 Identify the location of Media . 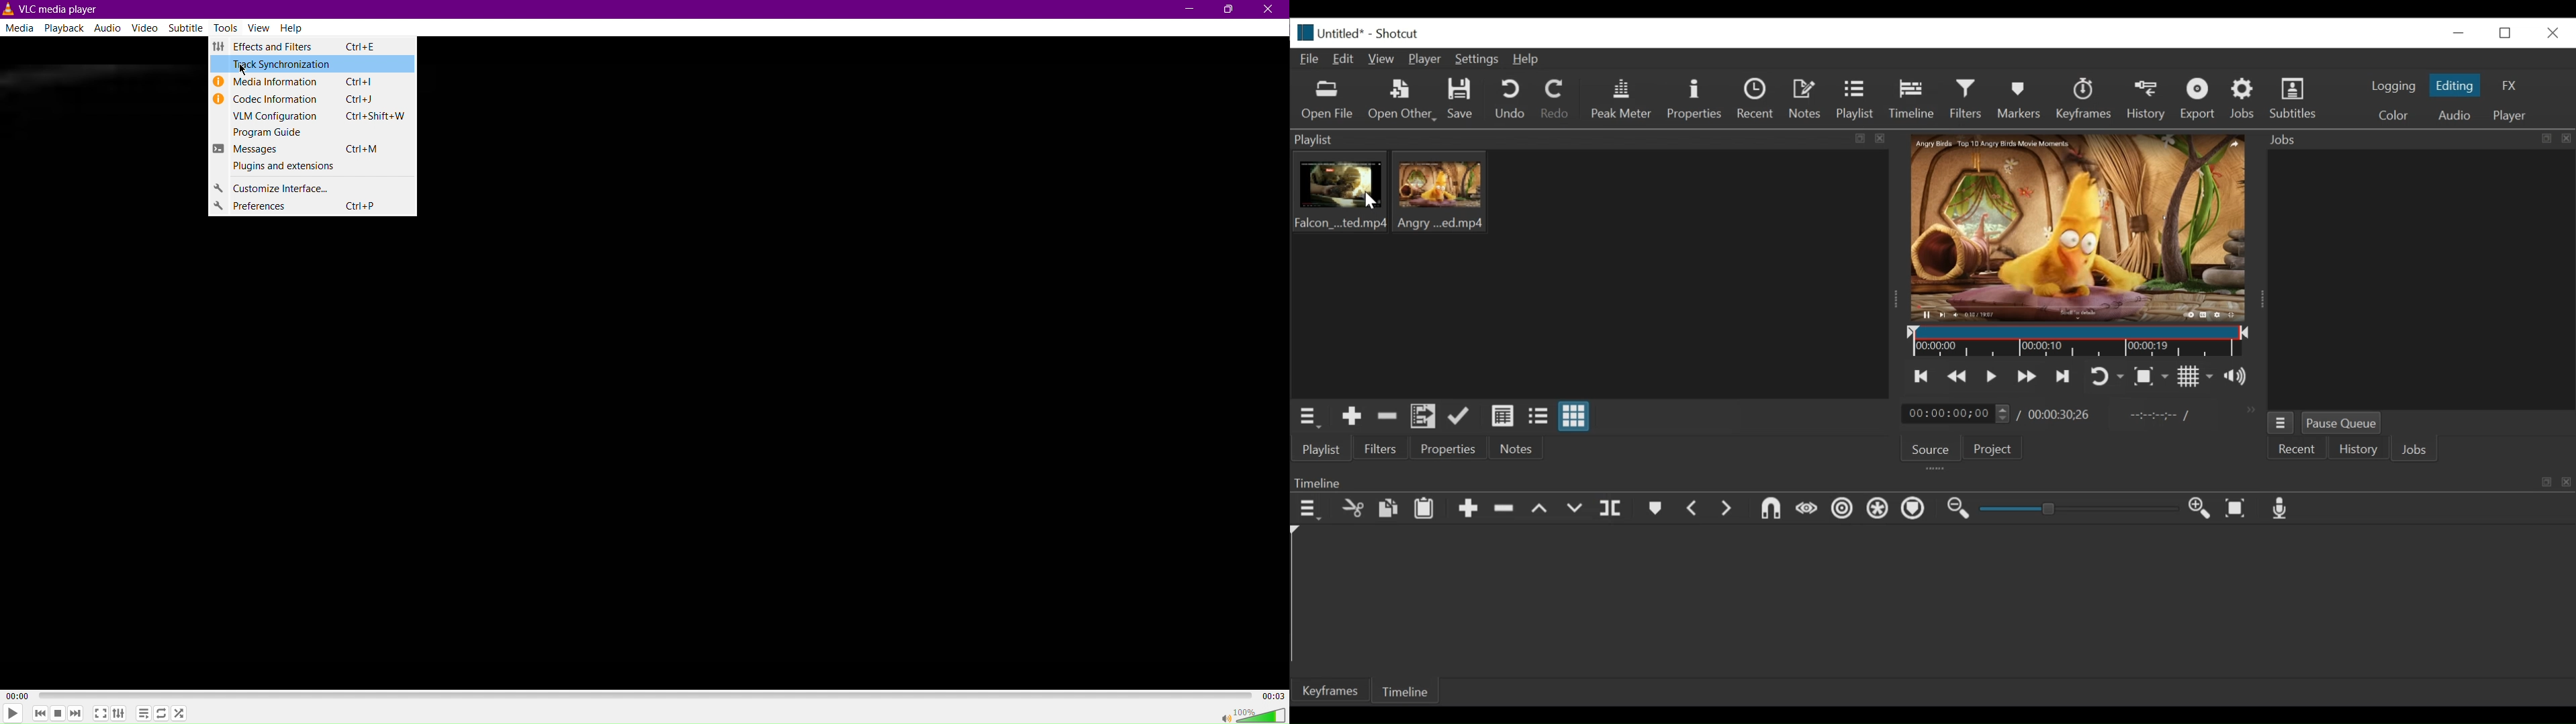
(20, 31).